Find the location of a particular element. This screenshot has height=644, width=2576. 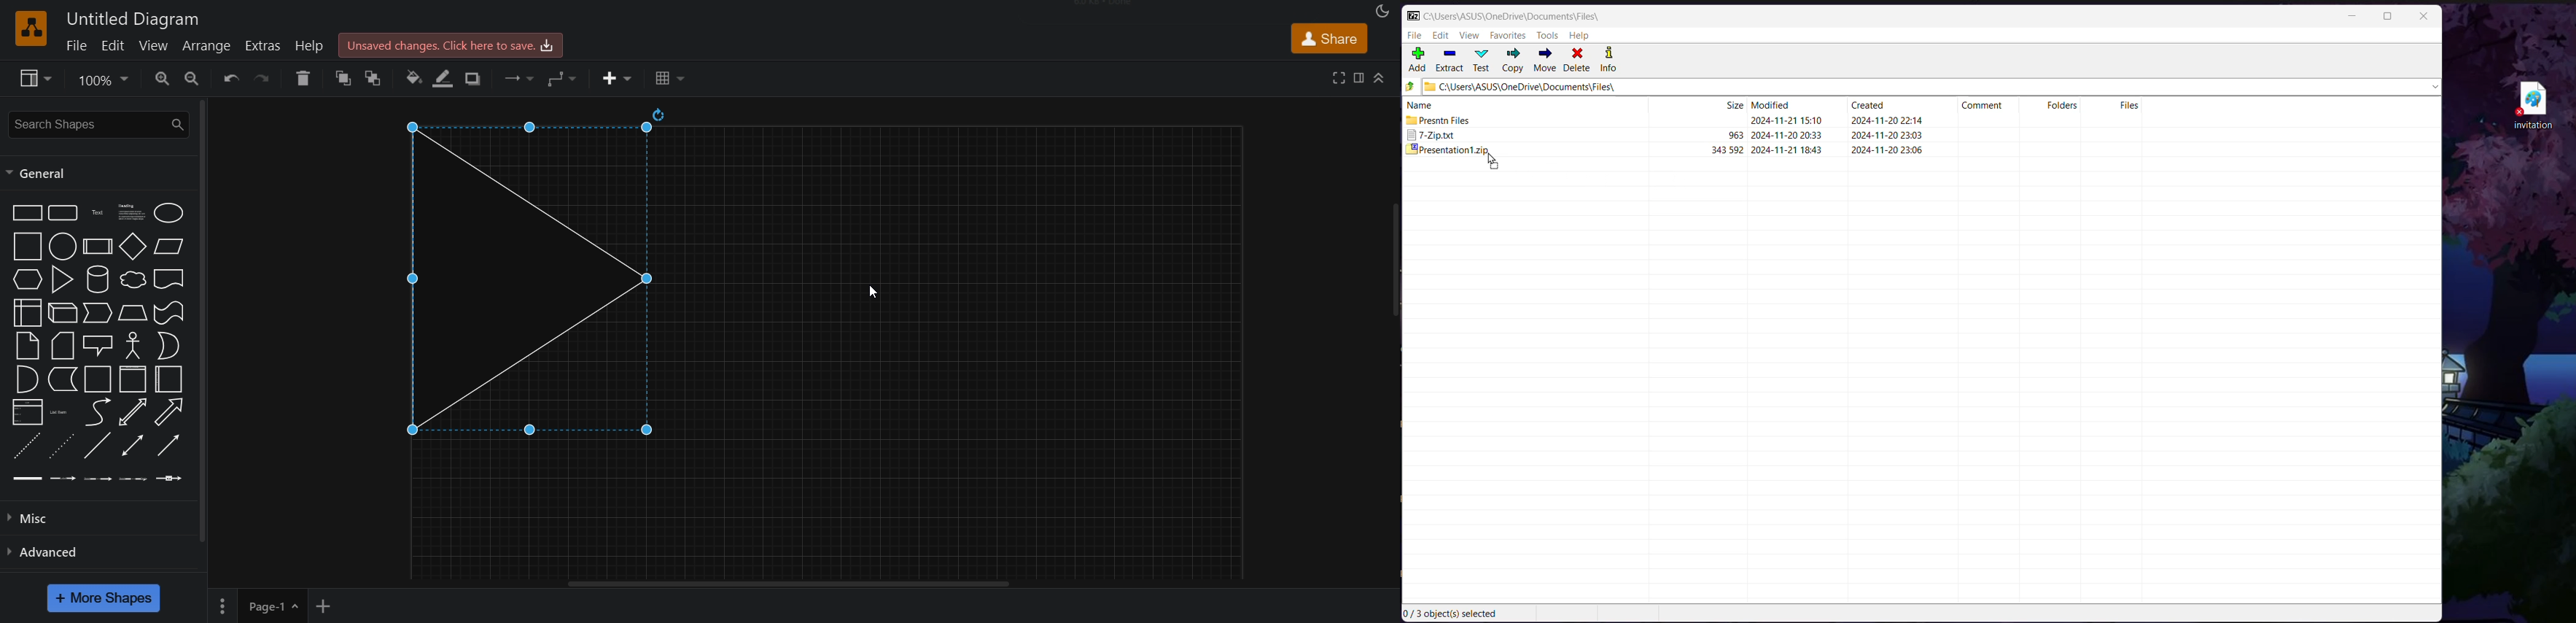

zoom is located at coordinates (106, 80).